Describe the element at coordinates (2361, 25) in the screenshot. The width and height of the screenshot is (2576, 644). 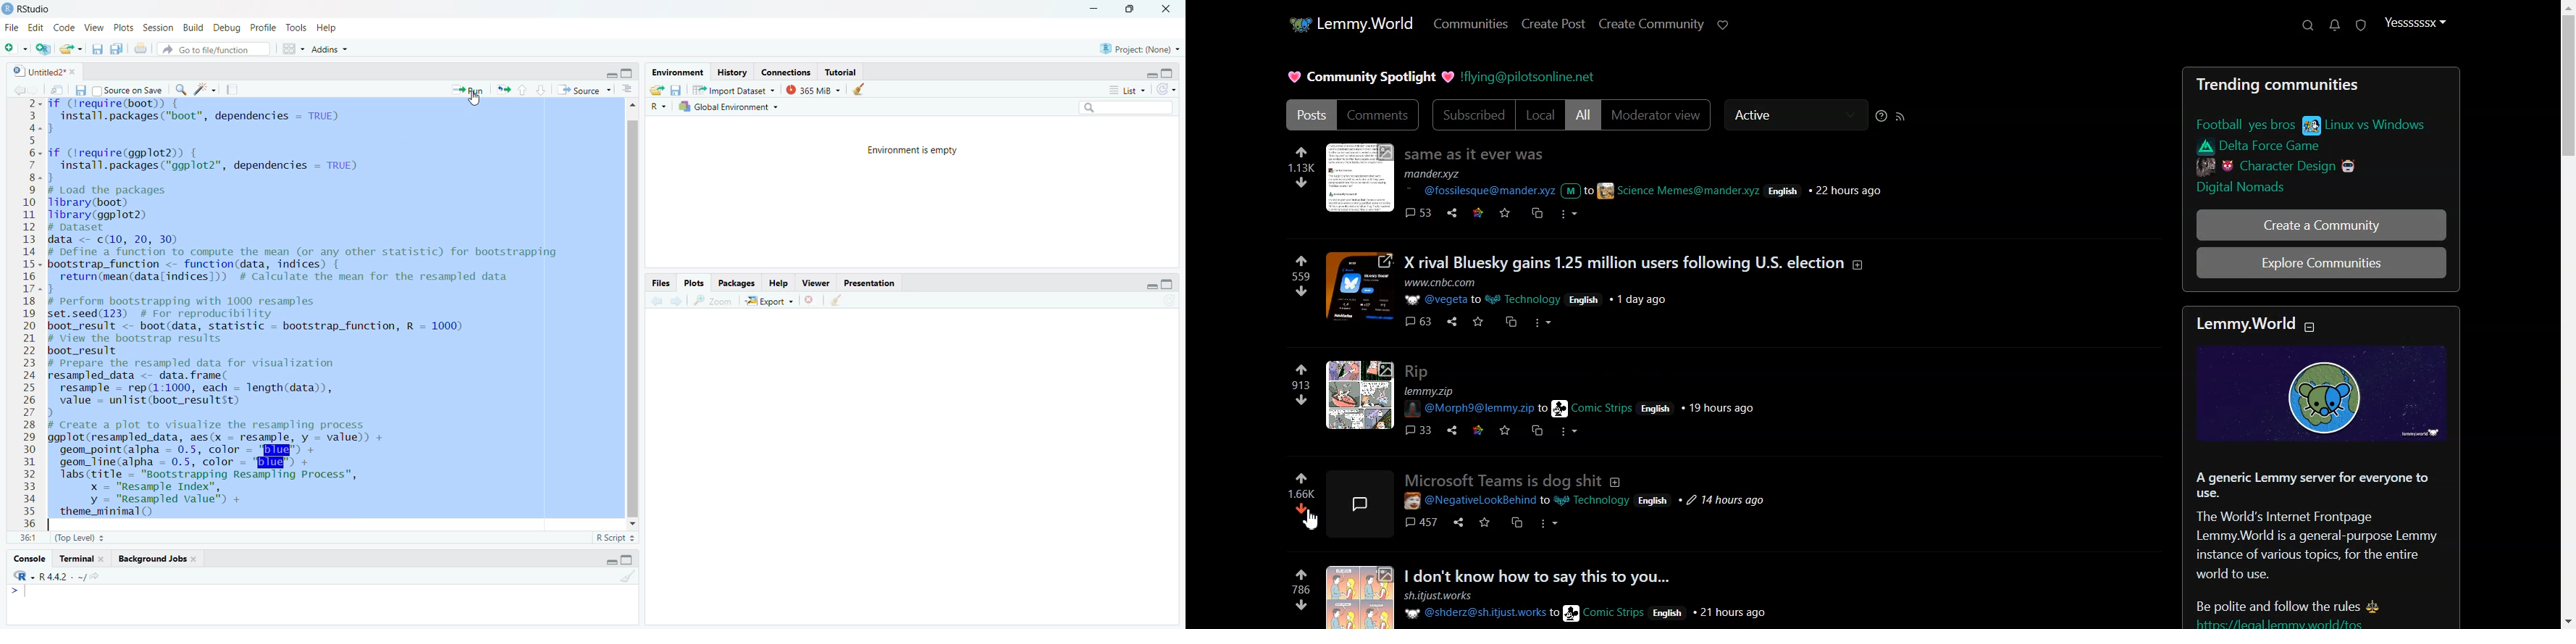
I see `Unread Report` at that location.